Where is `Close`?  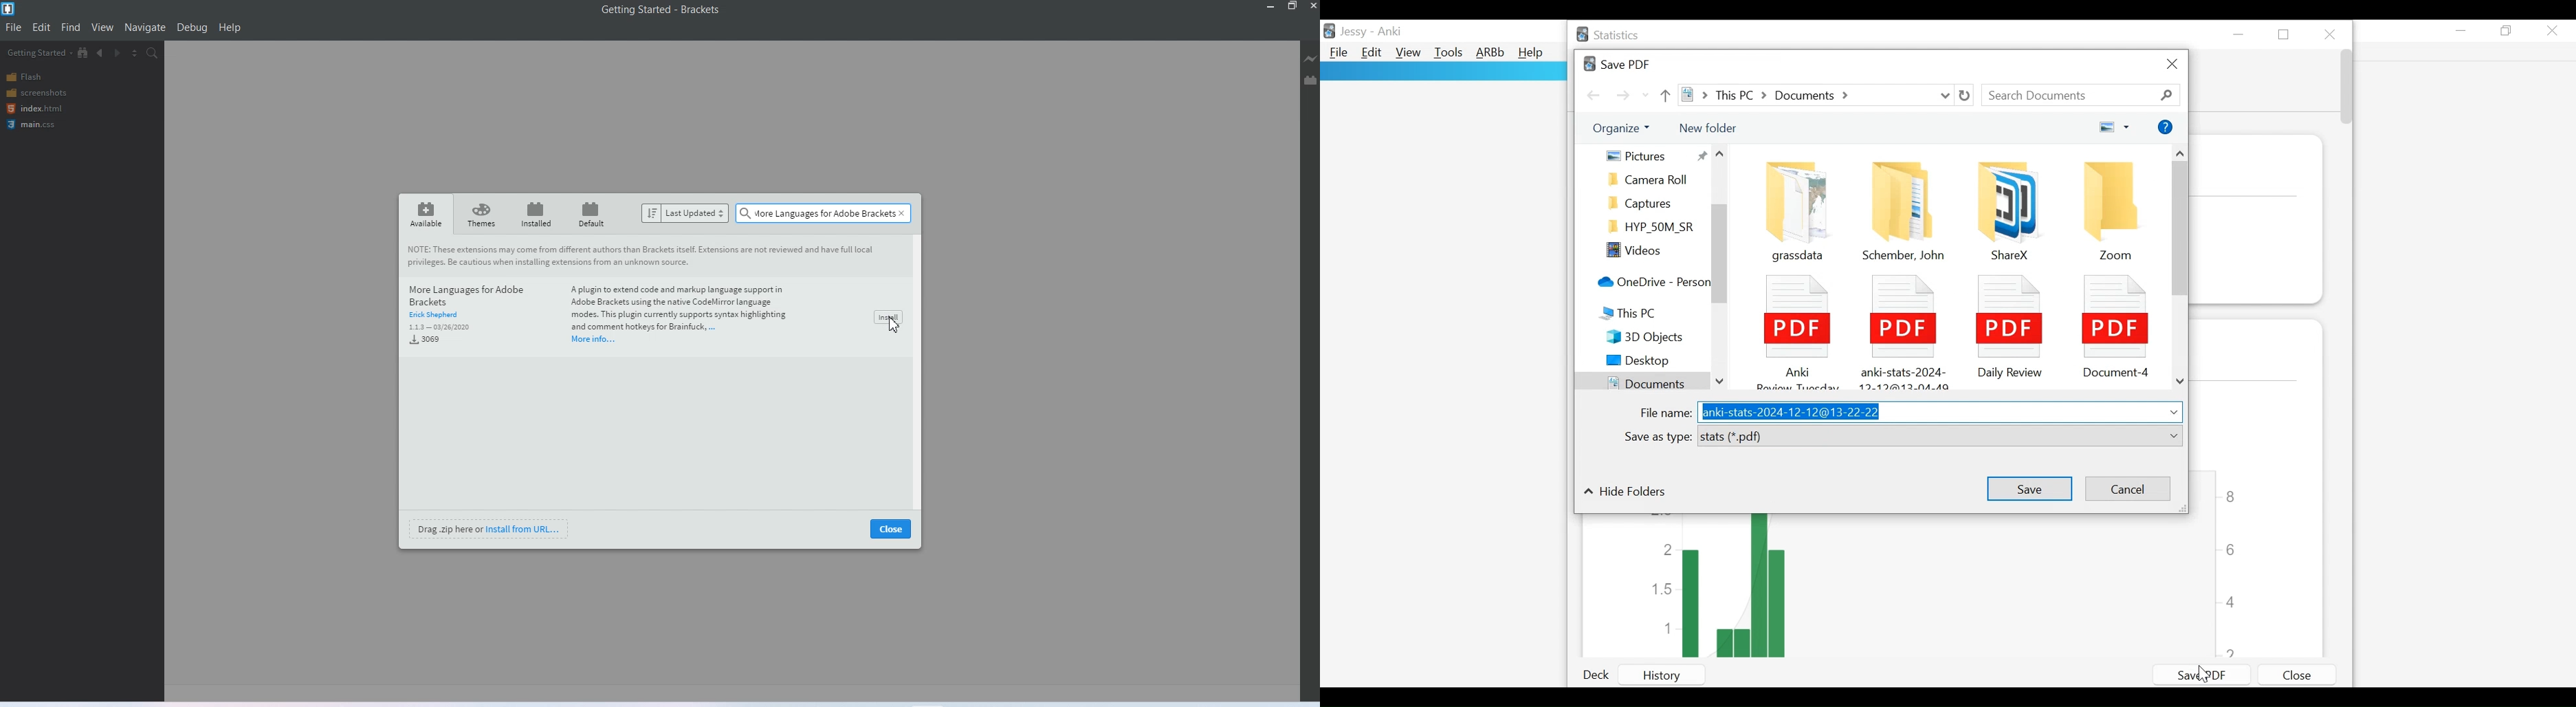
Close is located at coordinates (2171, 65).